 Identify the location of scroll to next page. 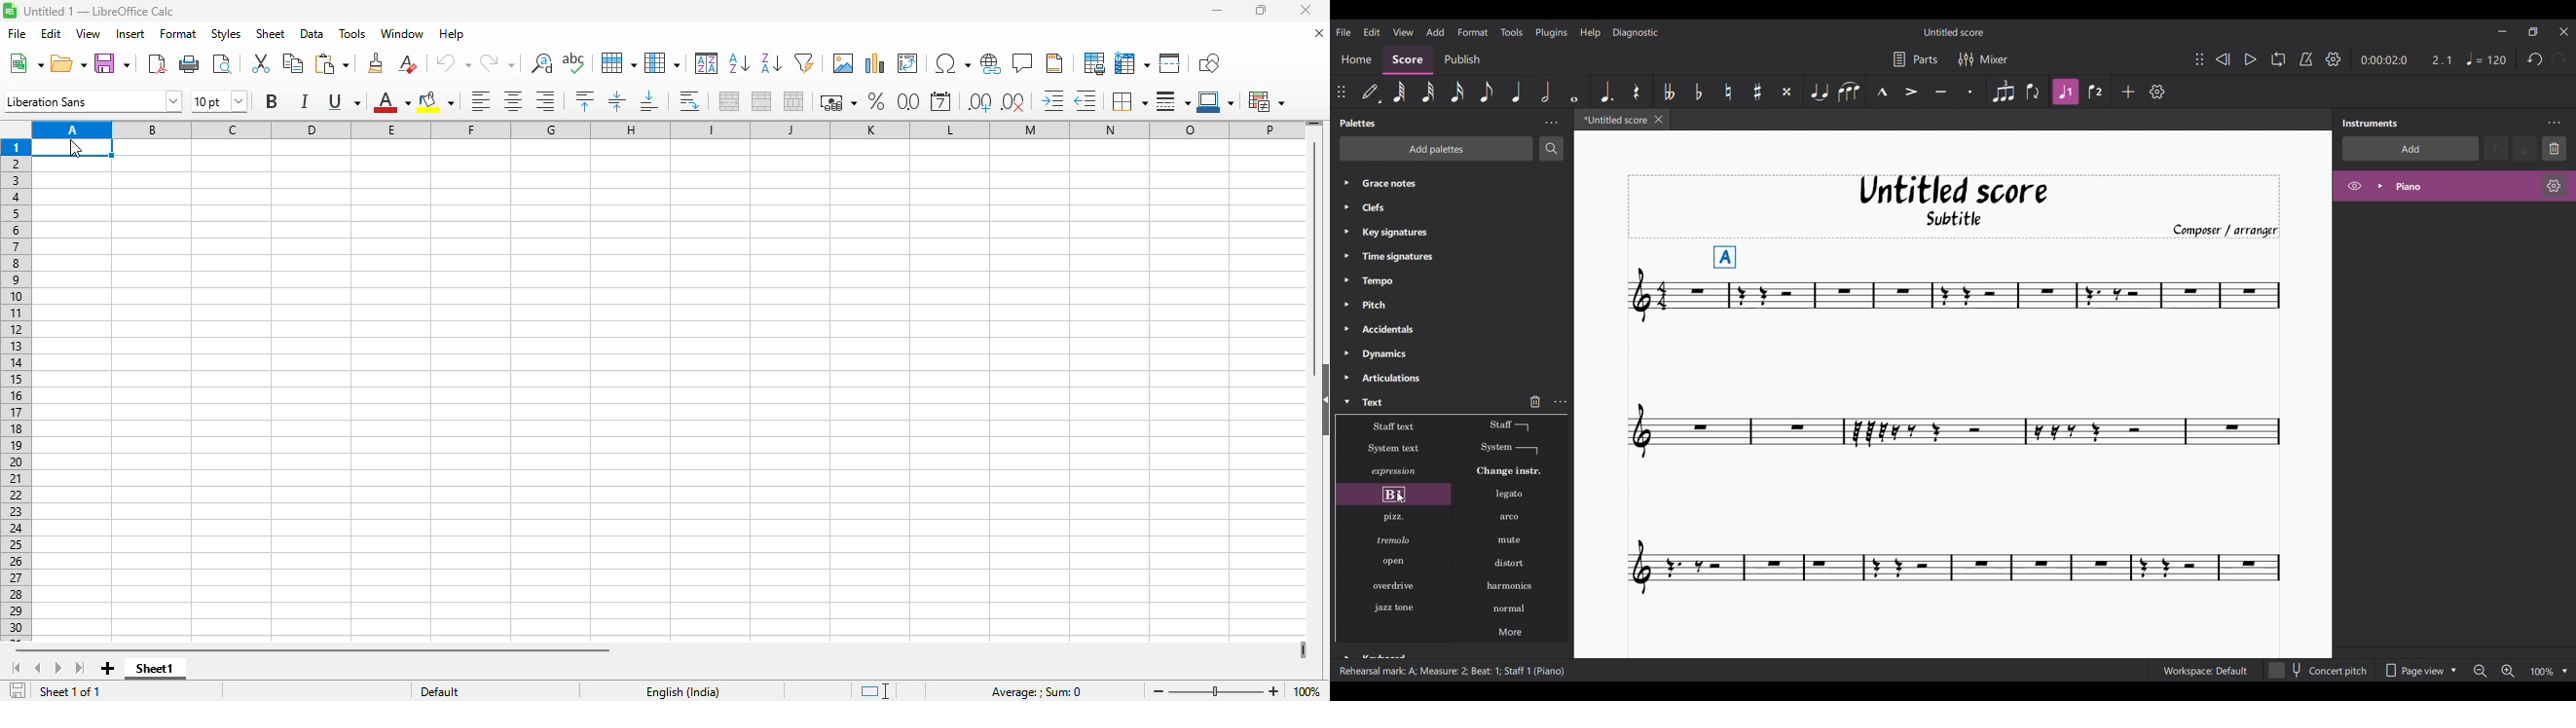
(59, 669).